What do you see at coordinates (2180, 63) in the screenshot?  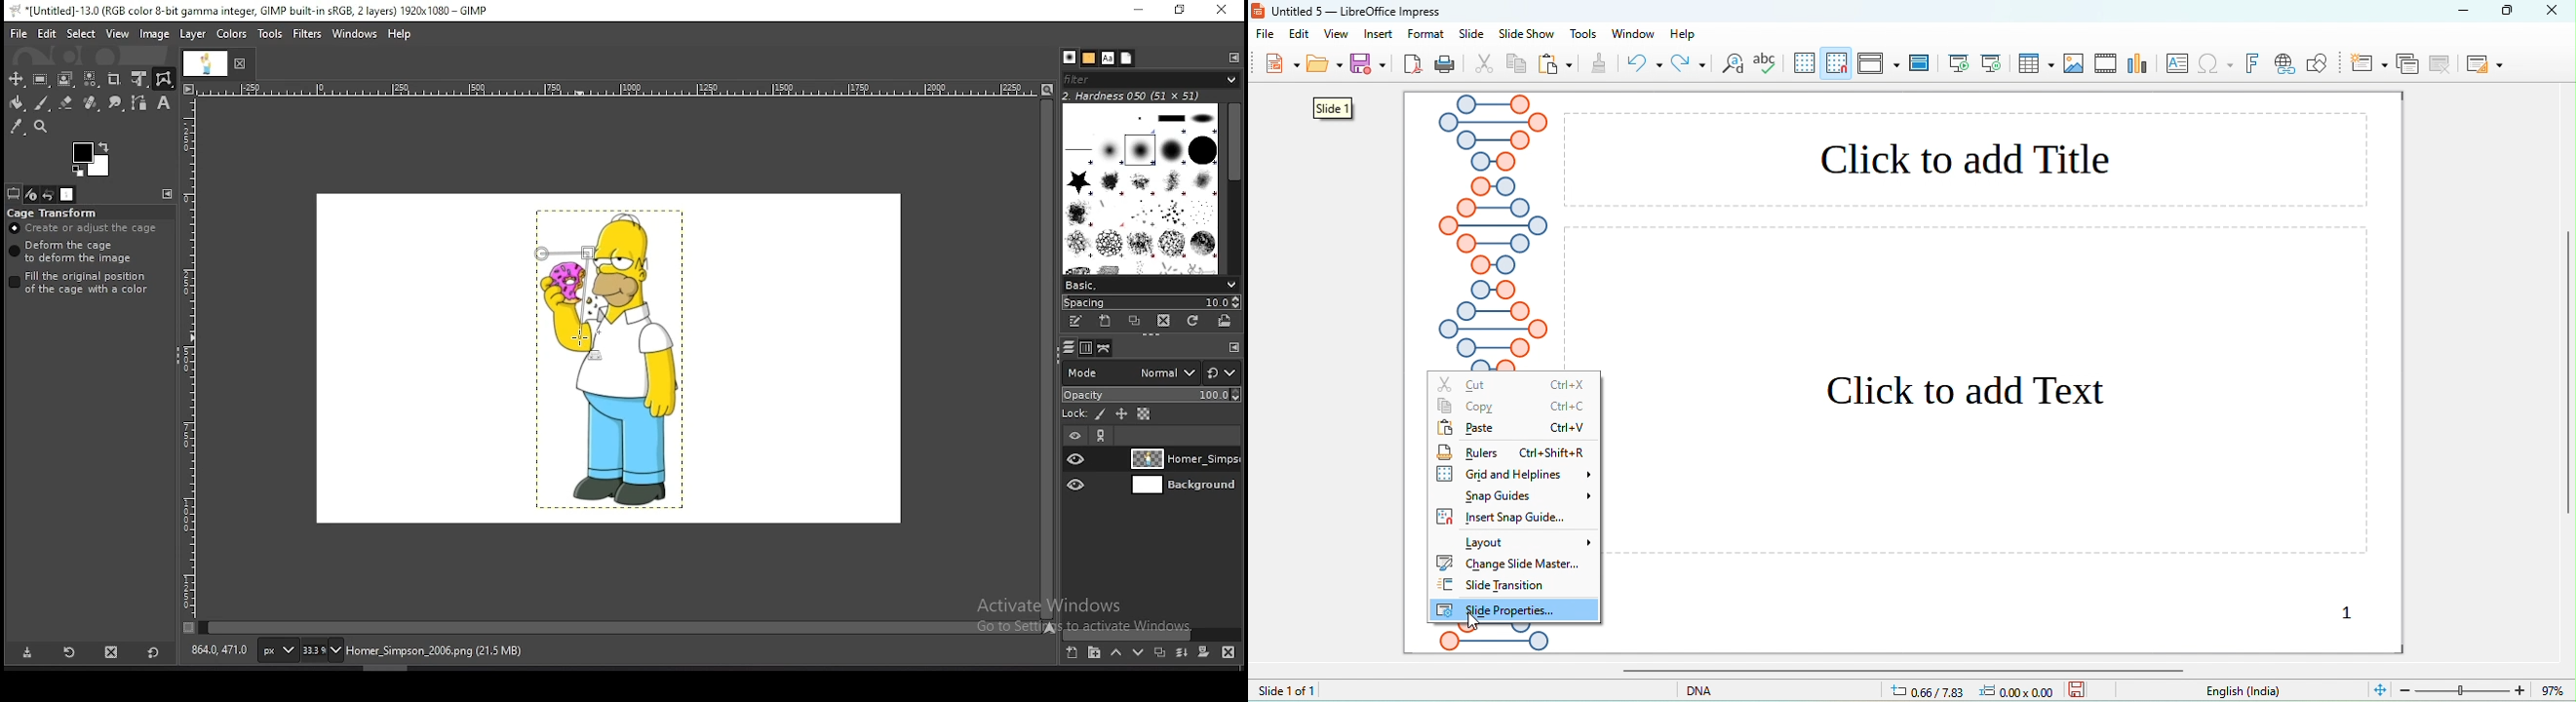 I see `text box` at bounding box center [2180, 63].